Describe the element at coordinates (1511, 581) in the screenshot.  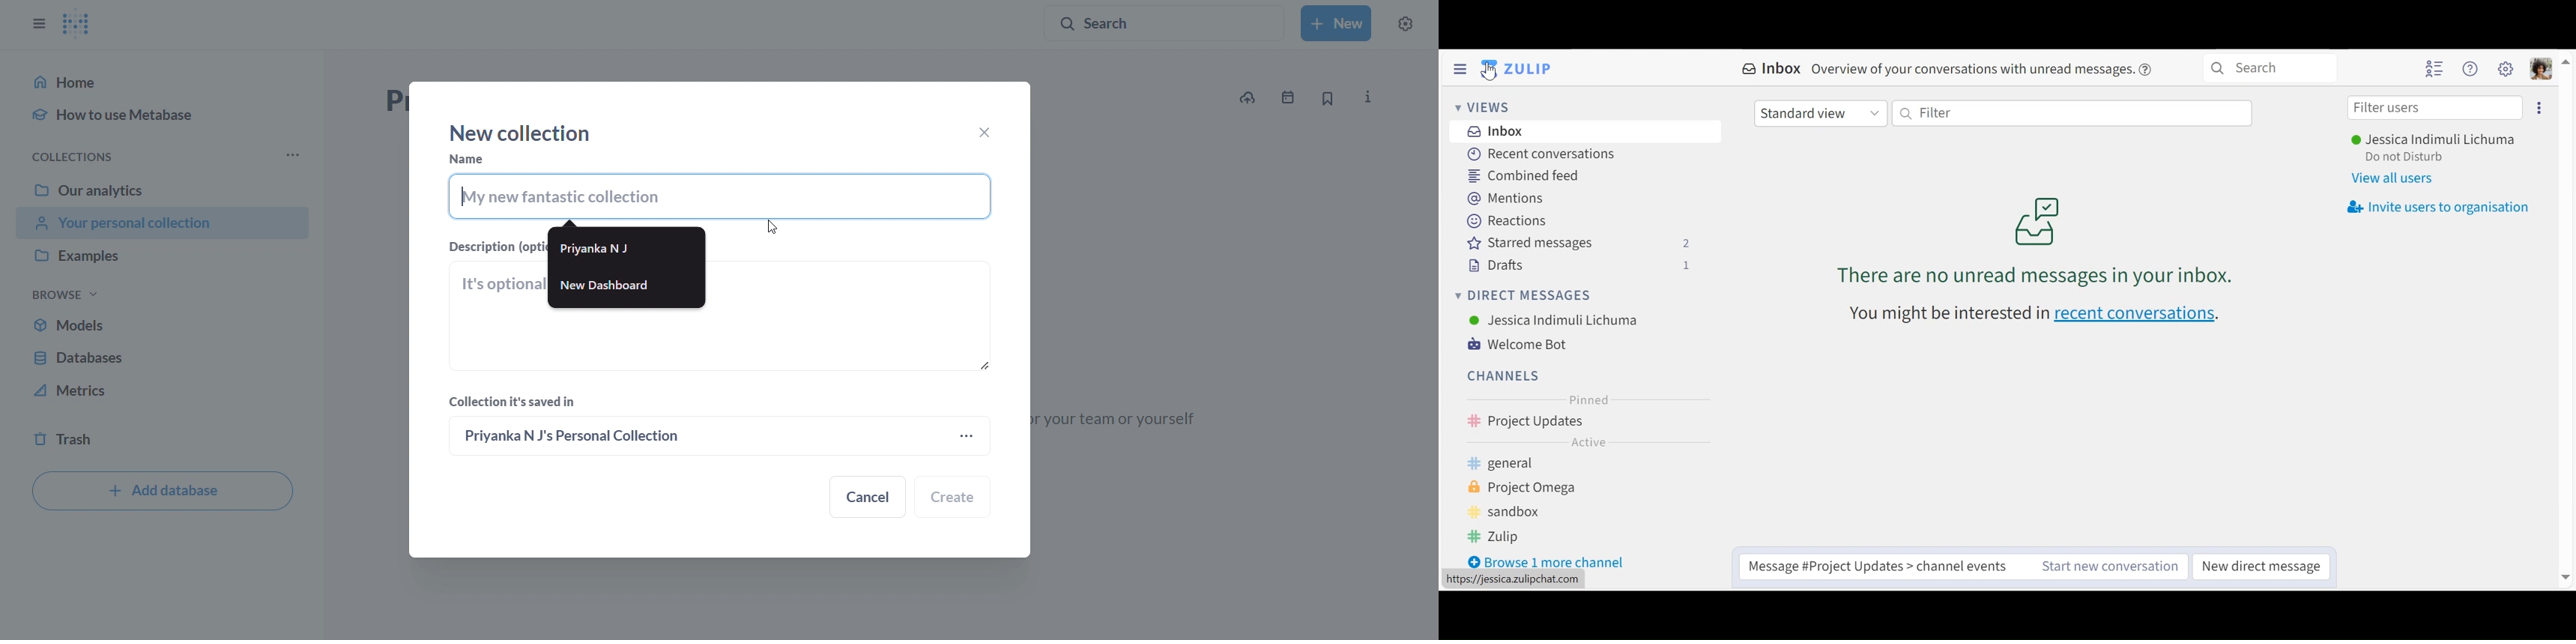
I see `https://jessica.zulipchat.com` at that location.